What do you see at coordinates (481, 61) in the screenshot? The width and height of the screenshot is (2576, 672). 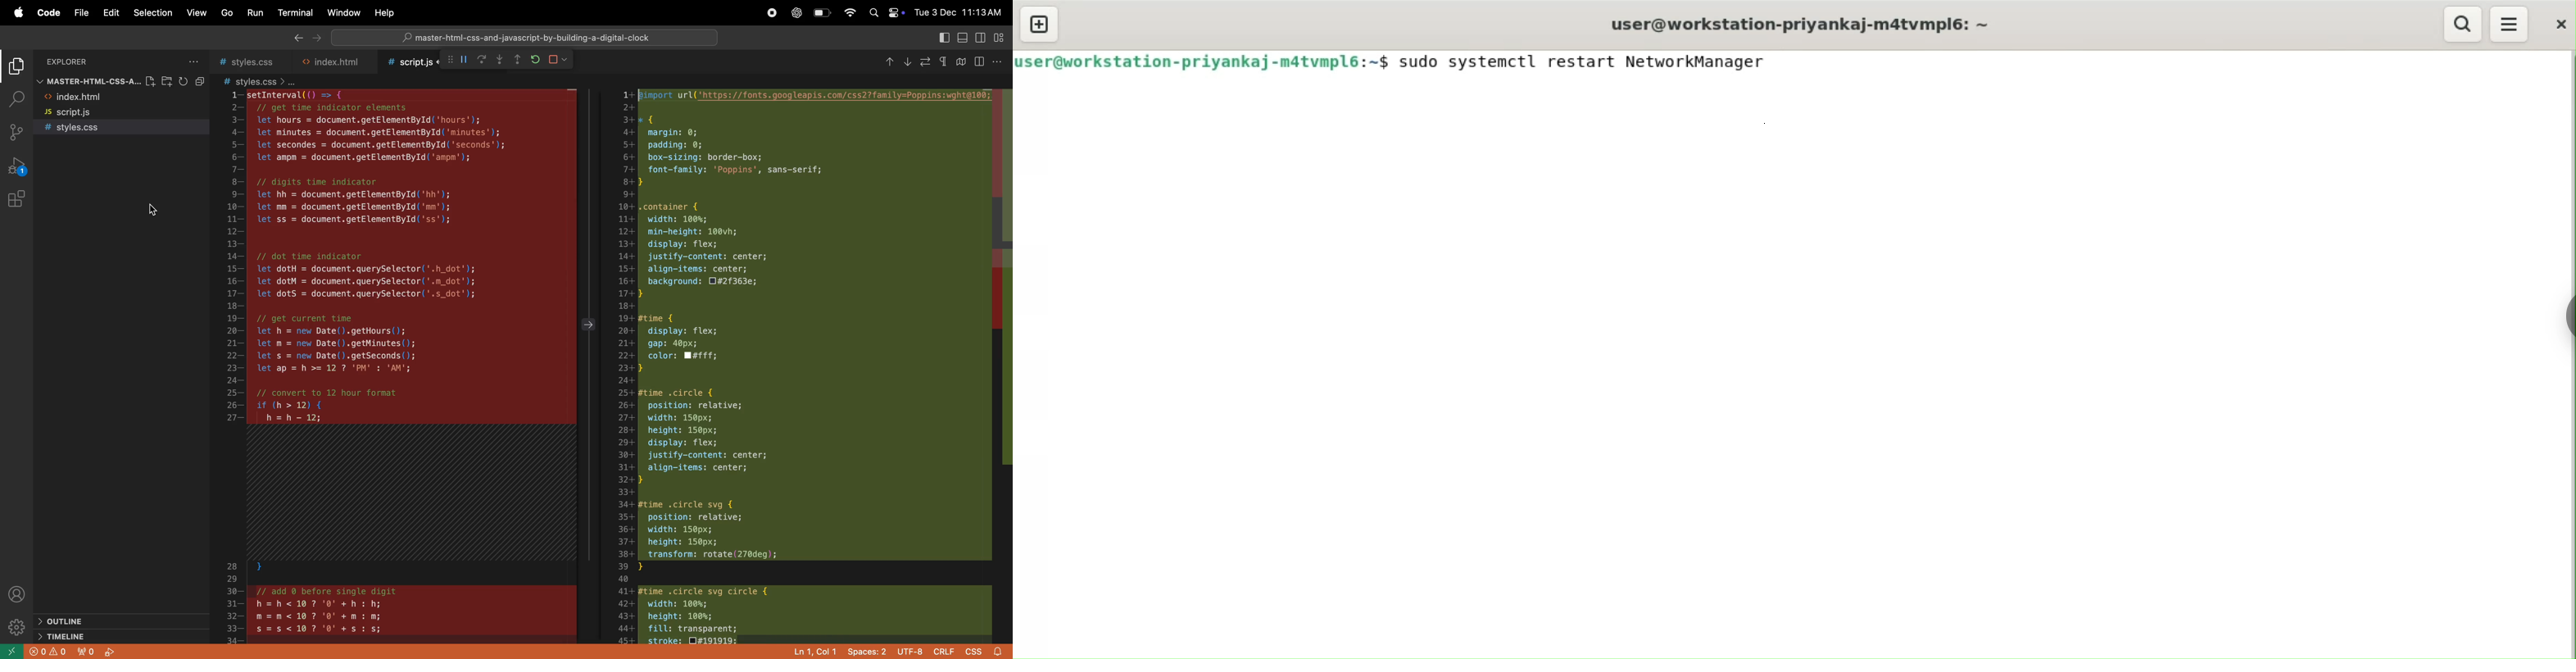 I see `redo` at bounding box center [481, 61].